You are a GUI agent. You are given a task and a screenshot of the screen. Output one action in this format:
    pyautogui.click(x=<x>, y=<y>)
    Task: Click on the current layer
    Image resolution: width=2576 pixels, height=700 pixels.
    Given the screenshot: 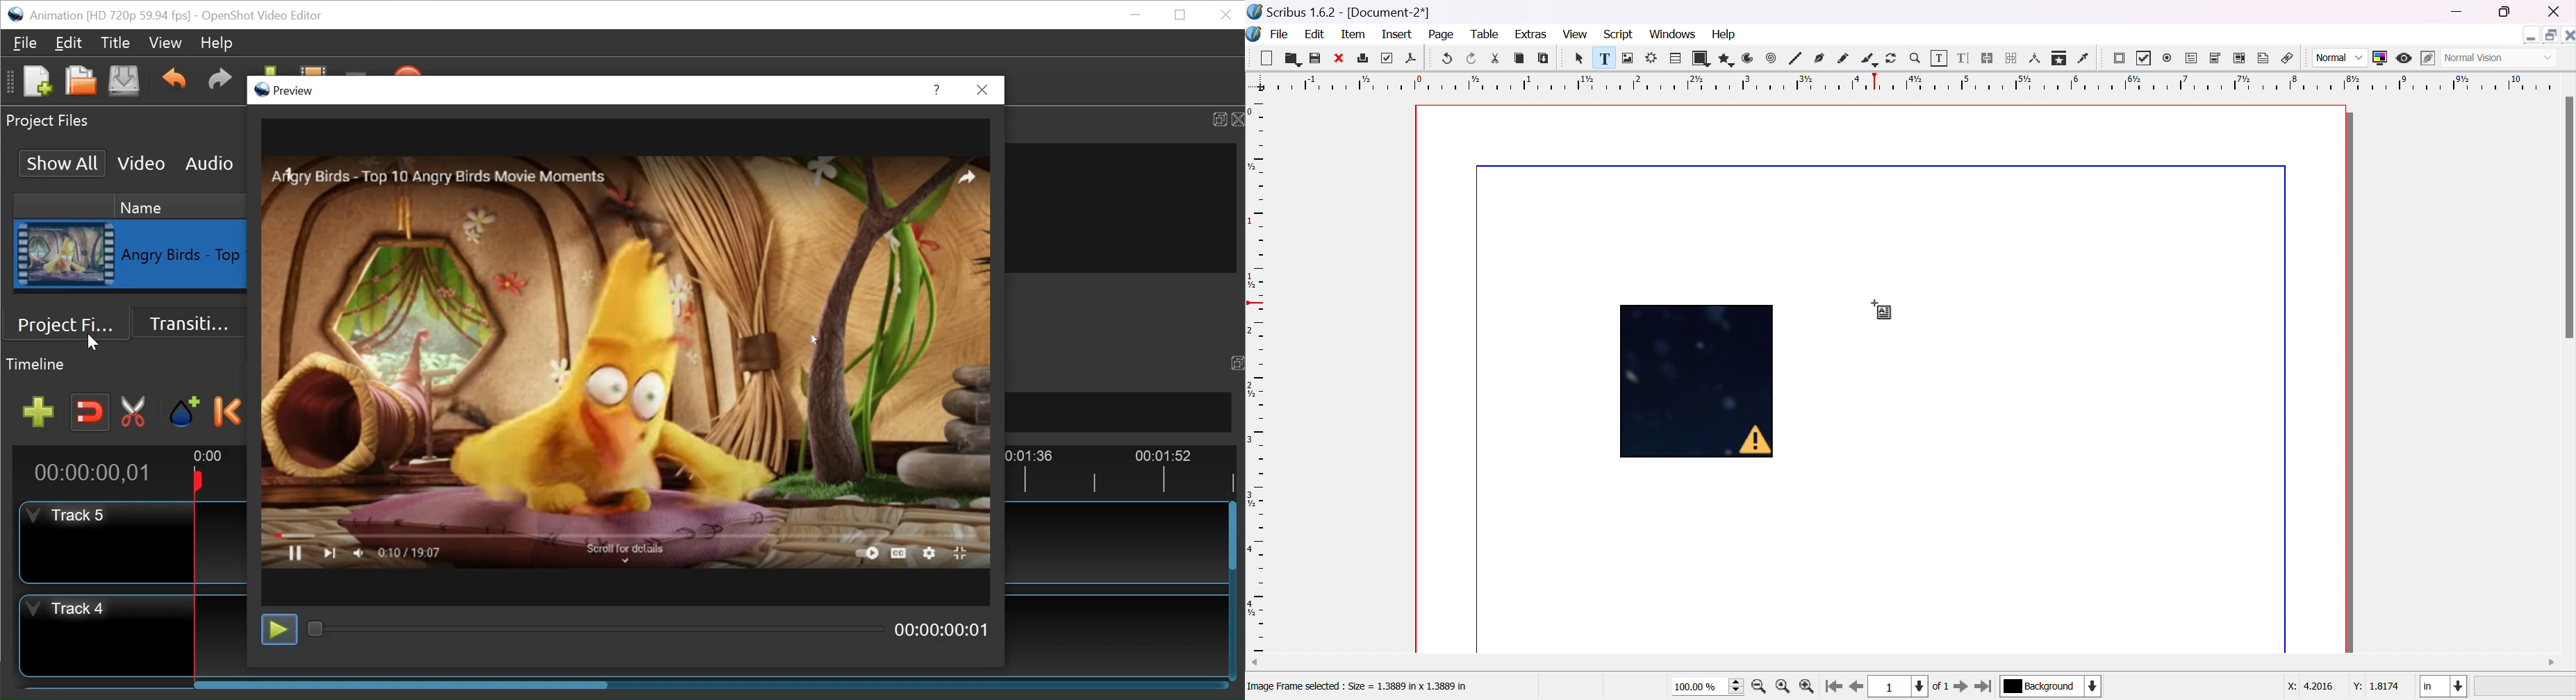 What is the action you would take?
    pyautogui.click(x=2051, y=685)
    